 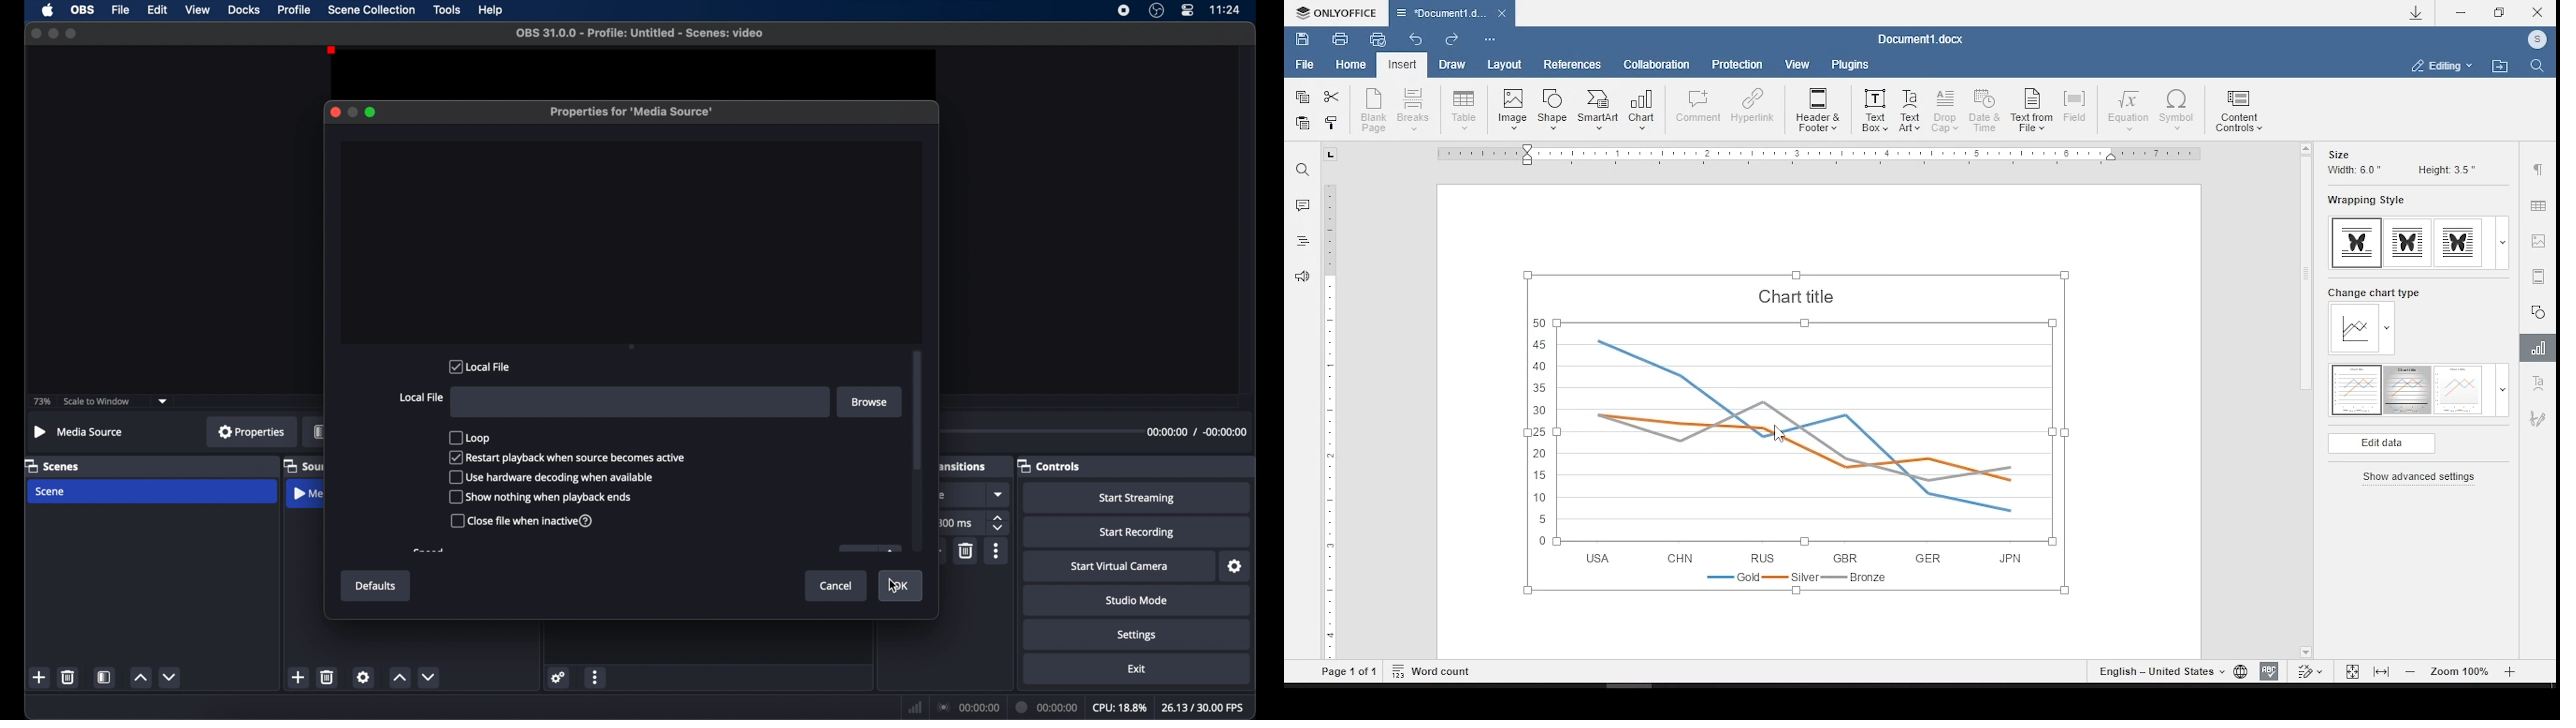 What do you see at coordinates (2384, 670) in the screenshot?
I see `fit to width` at bounding box center [2384, 670].